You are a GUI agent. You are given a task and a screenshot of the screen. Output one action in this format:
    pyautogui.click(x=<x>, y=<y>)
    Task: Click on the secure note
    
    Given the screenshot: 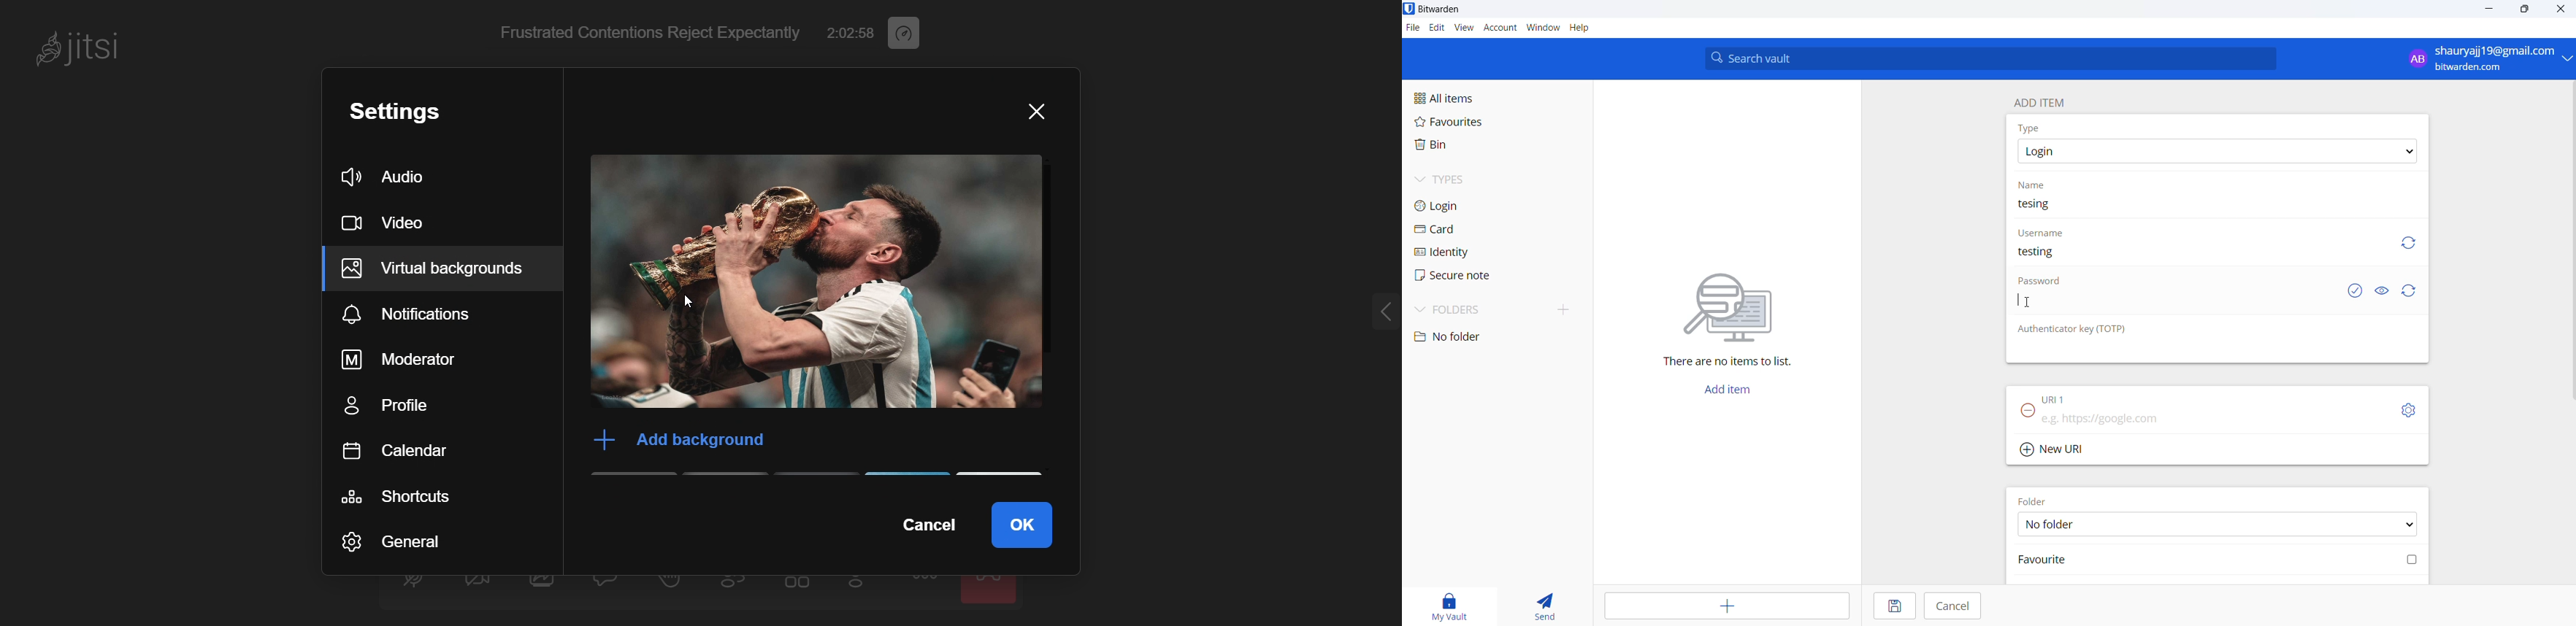 What is the action you would take?
    pyautogui.click(x=1468, y=277)
    